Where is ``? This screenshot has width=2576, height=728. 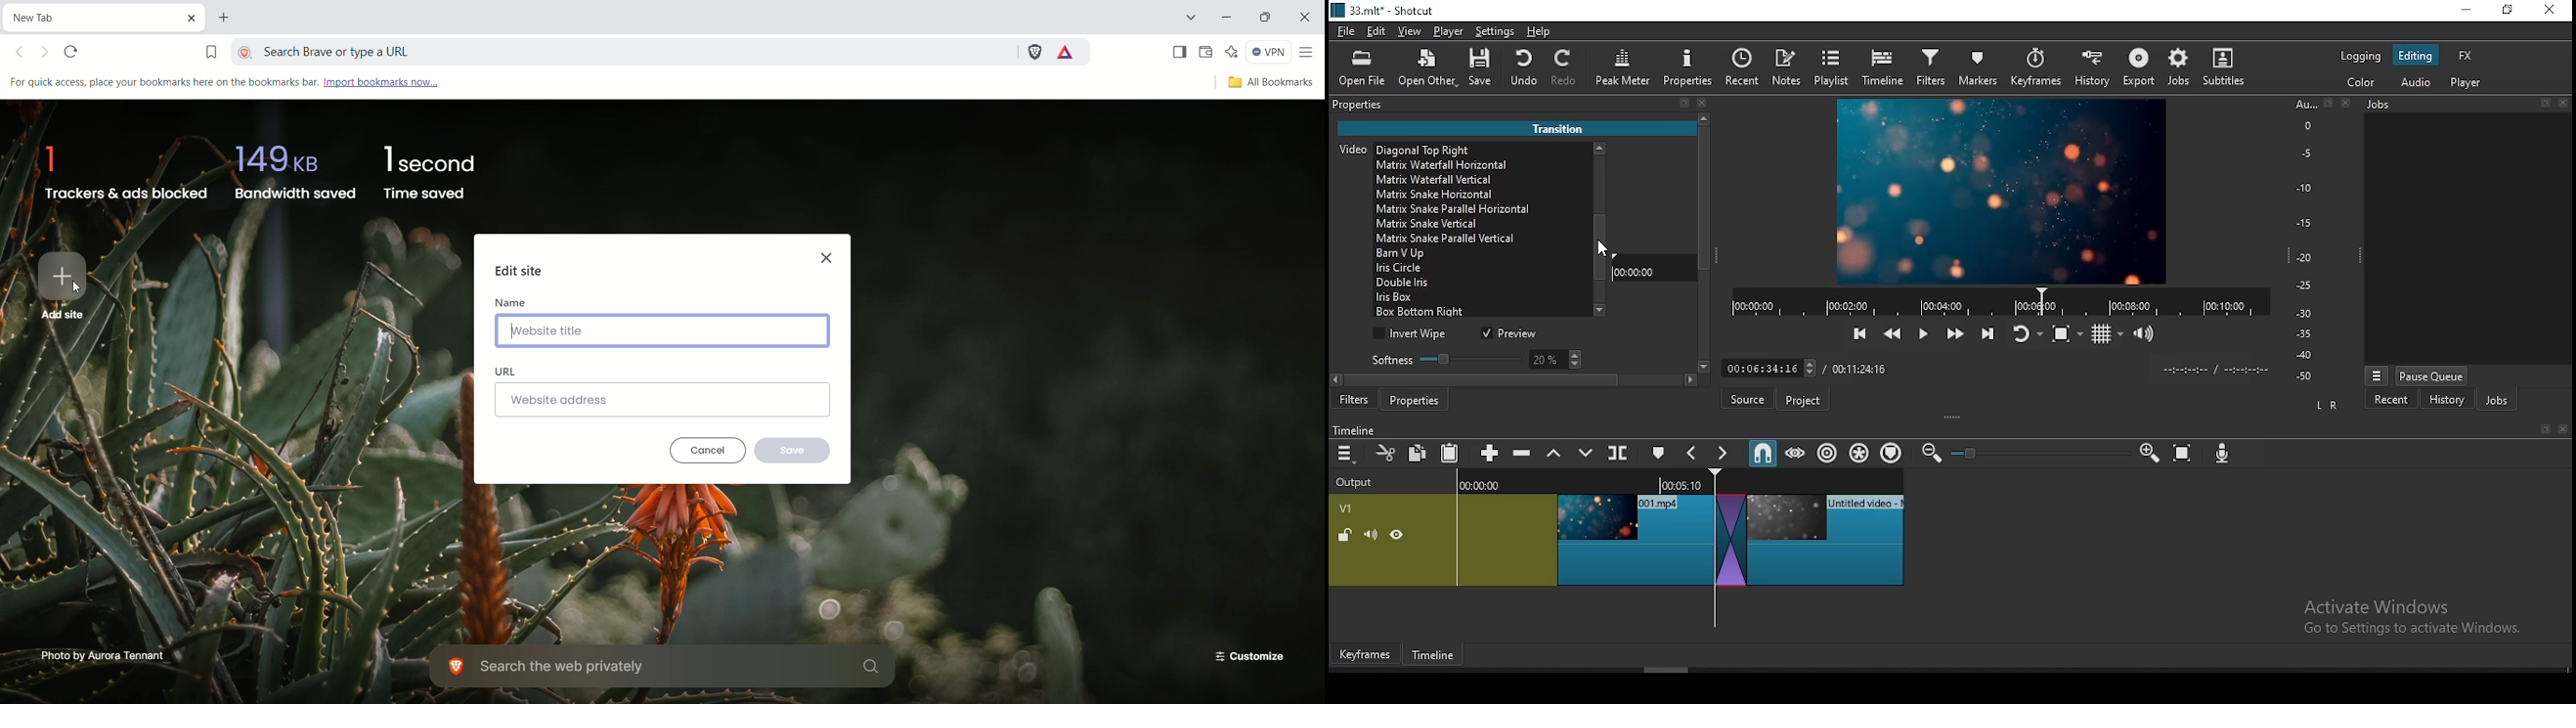  is located at coordinates (2344, 104).